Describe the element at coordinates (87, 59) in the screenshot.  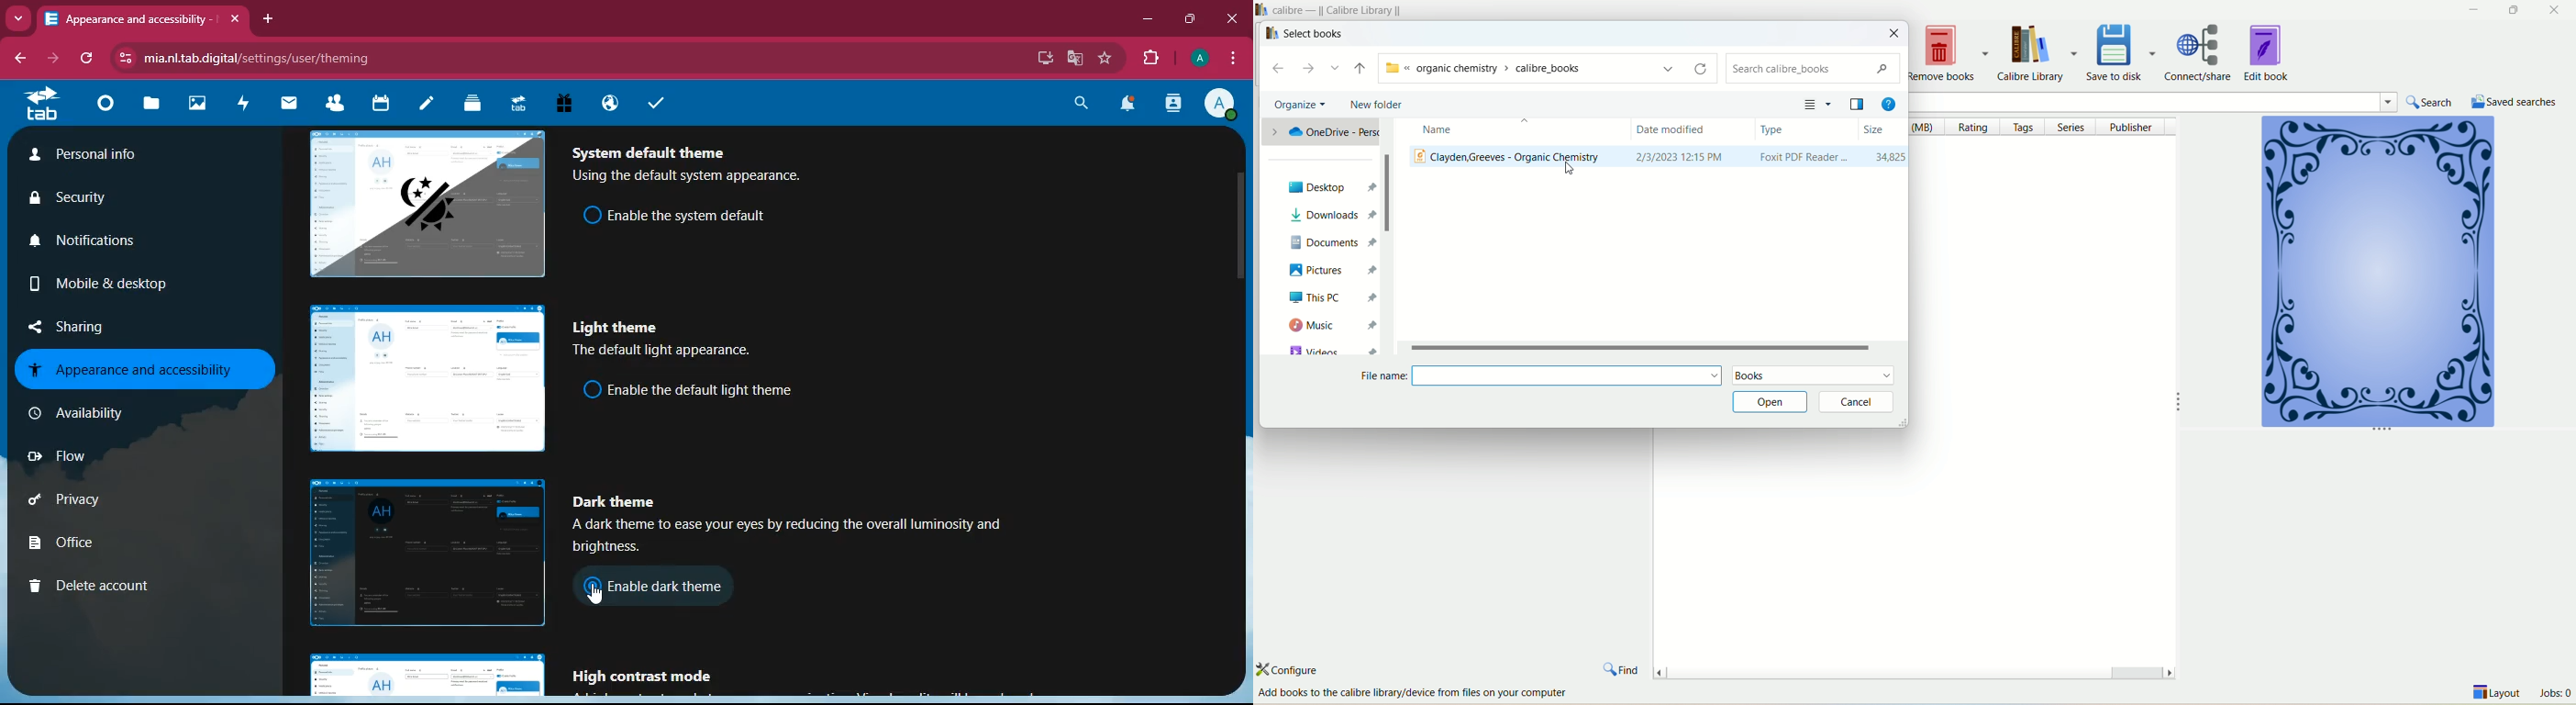
I see `refresh` at that location.